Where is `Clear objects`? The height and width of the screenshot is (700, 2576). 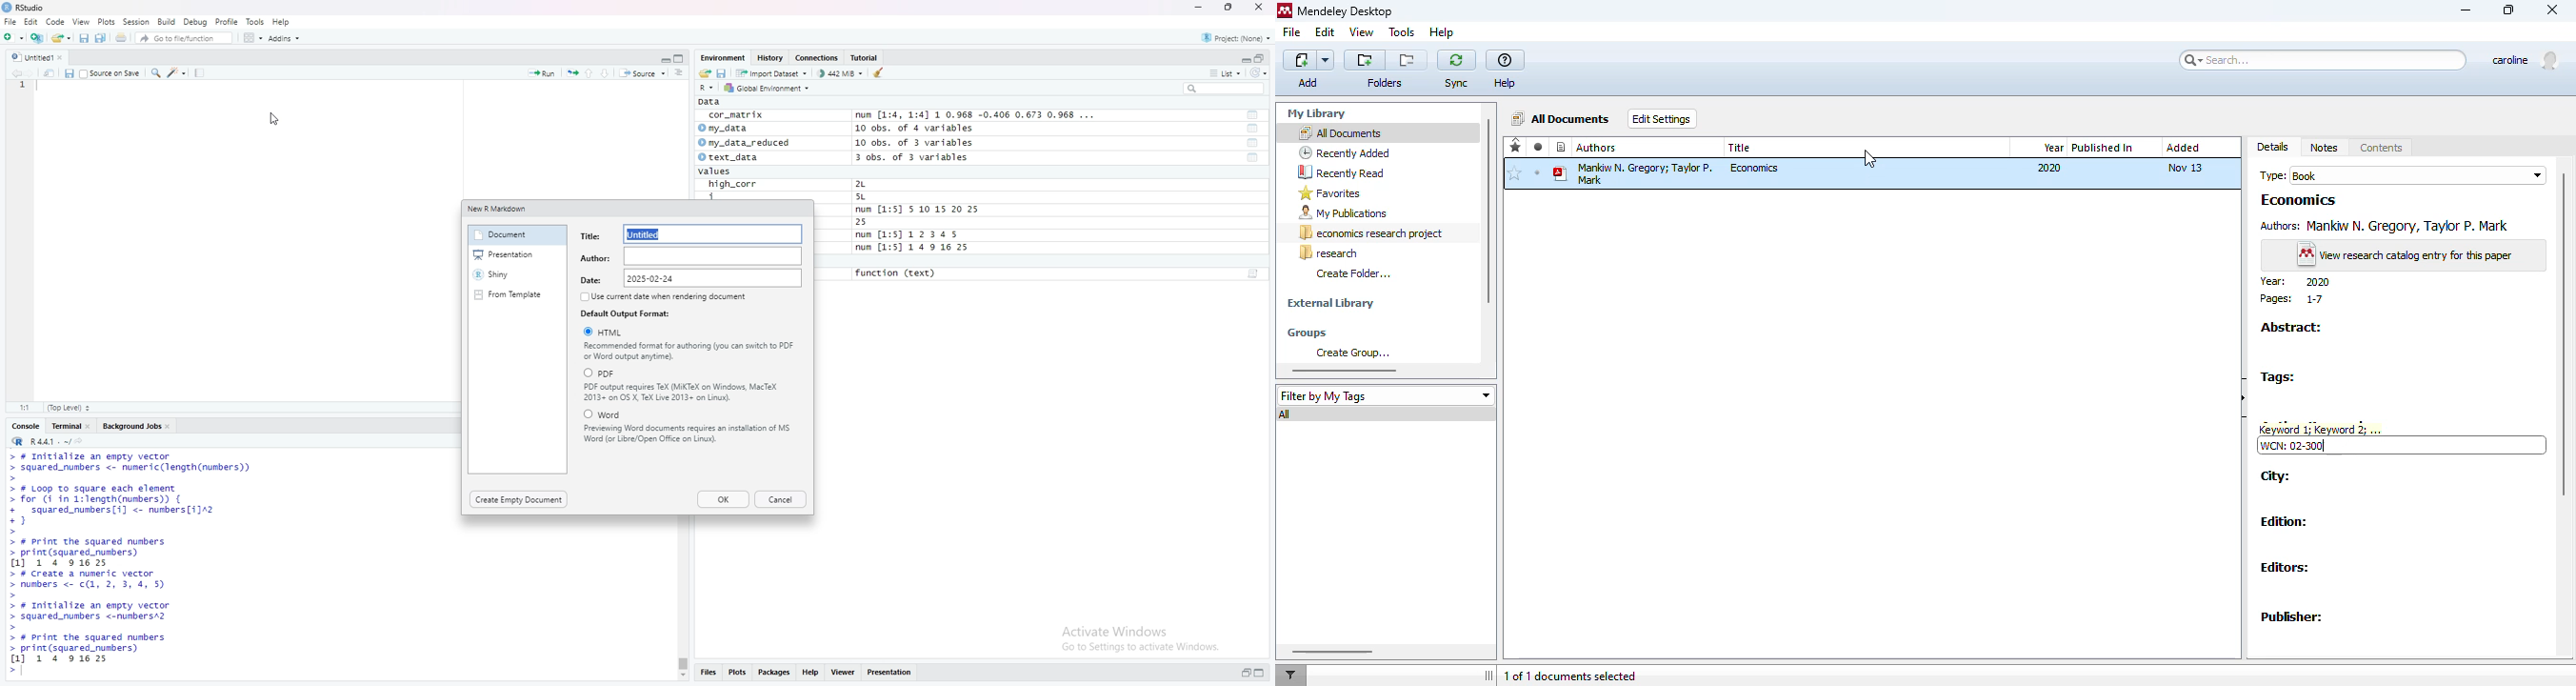 Clear objects is located at coordinates (881, 74).